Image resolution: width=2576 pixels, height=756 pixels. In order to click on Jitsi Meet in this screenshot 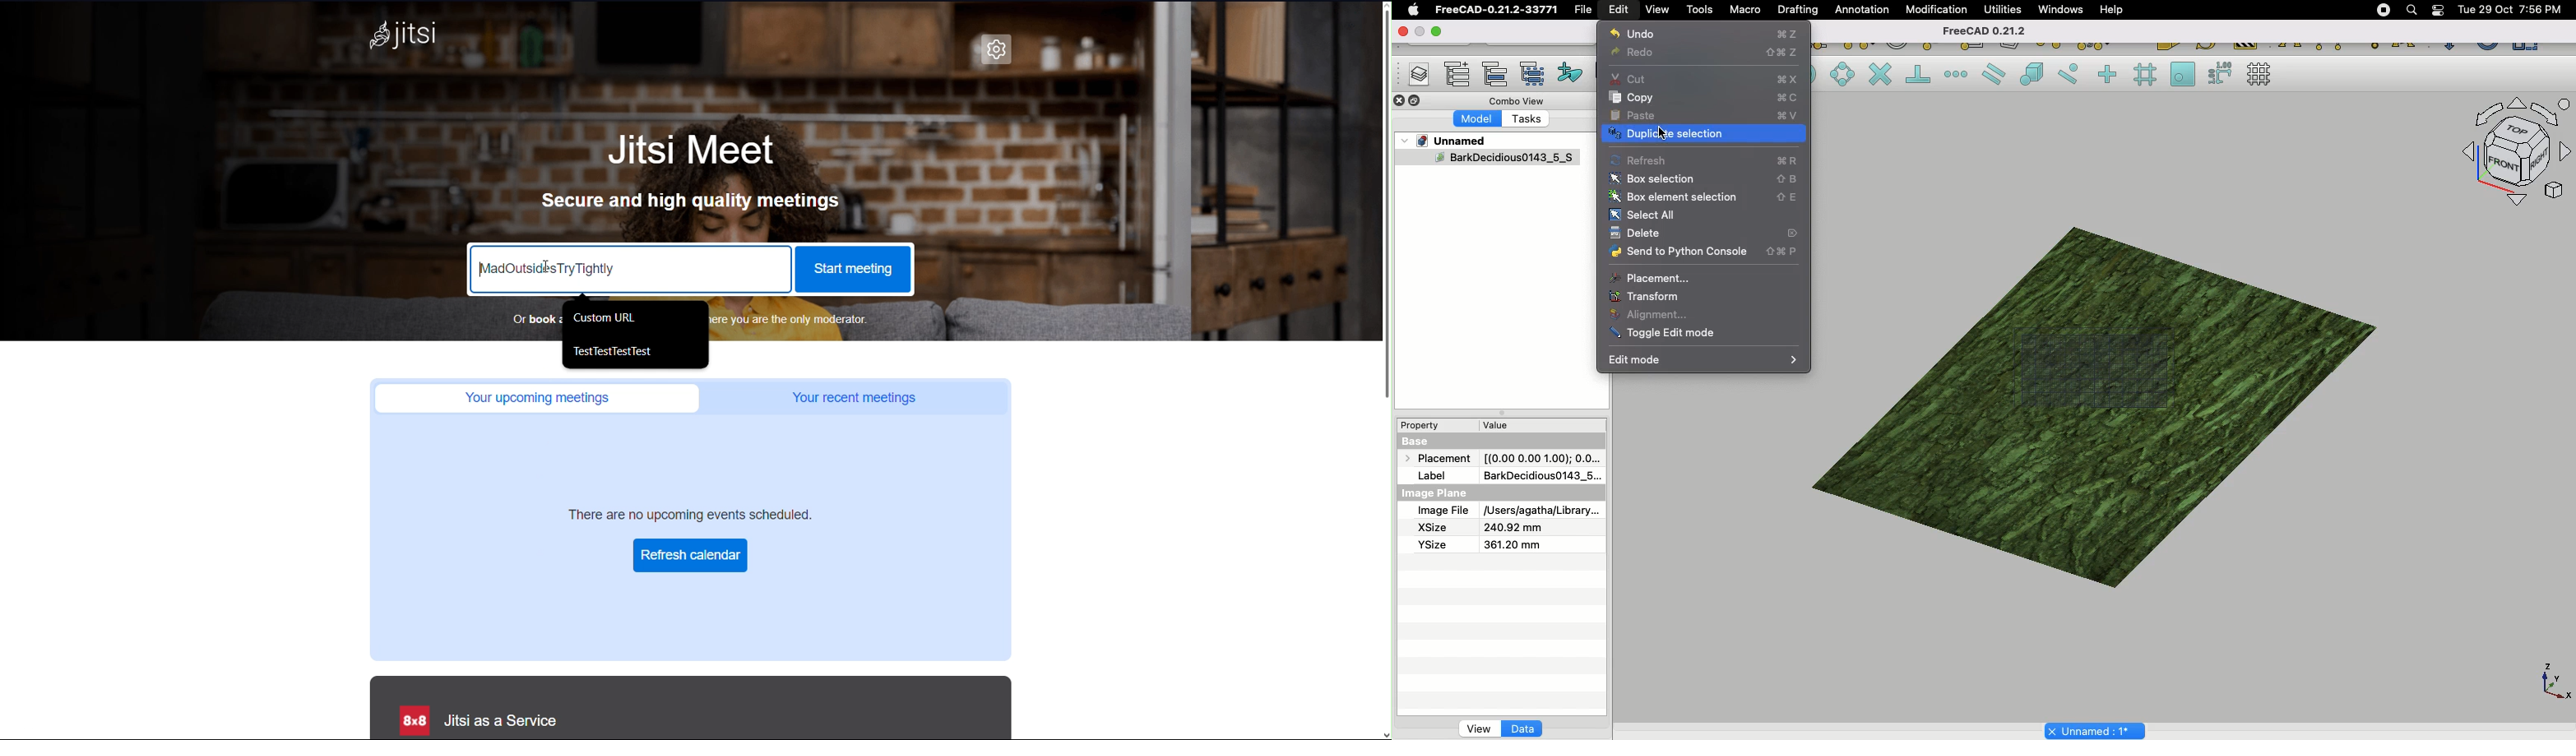, I will do `click(688, 152)`.